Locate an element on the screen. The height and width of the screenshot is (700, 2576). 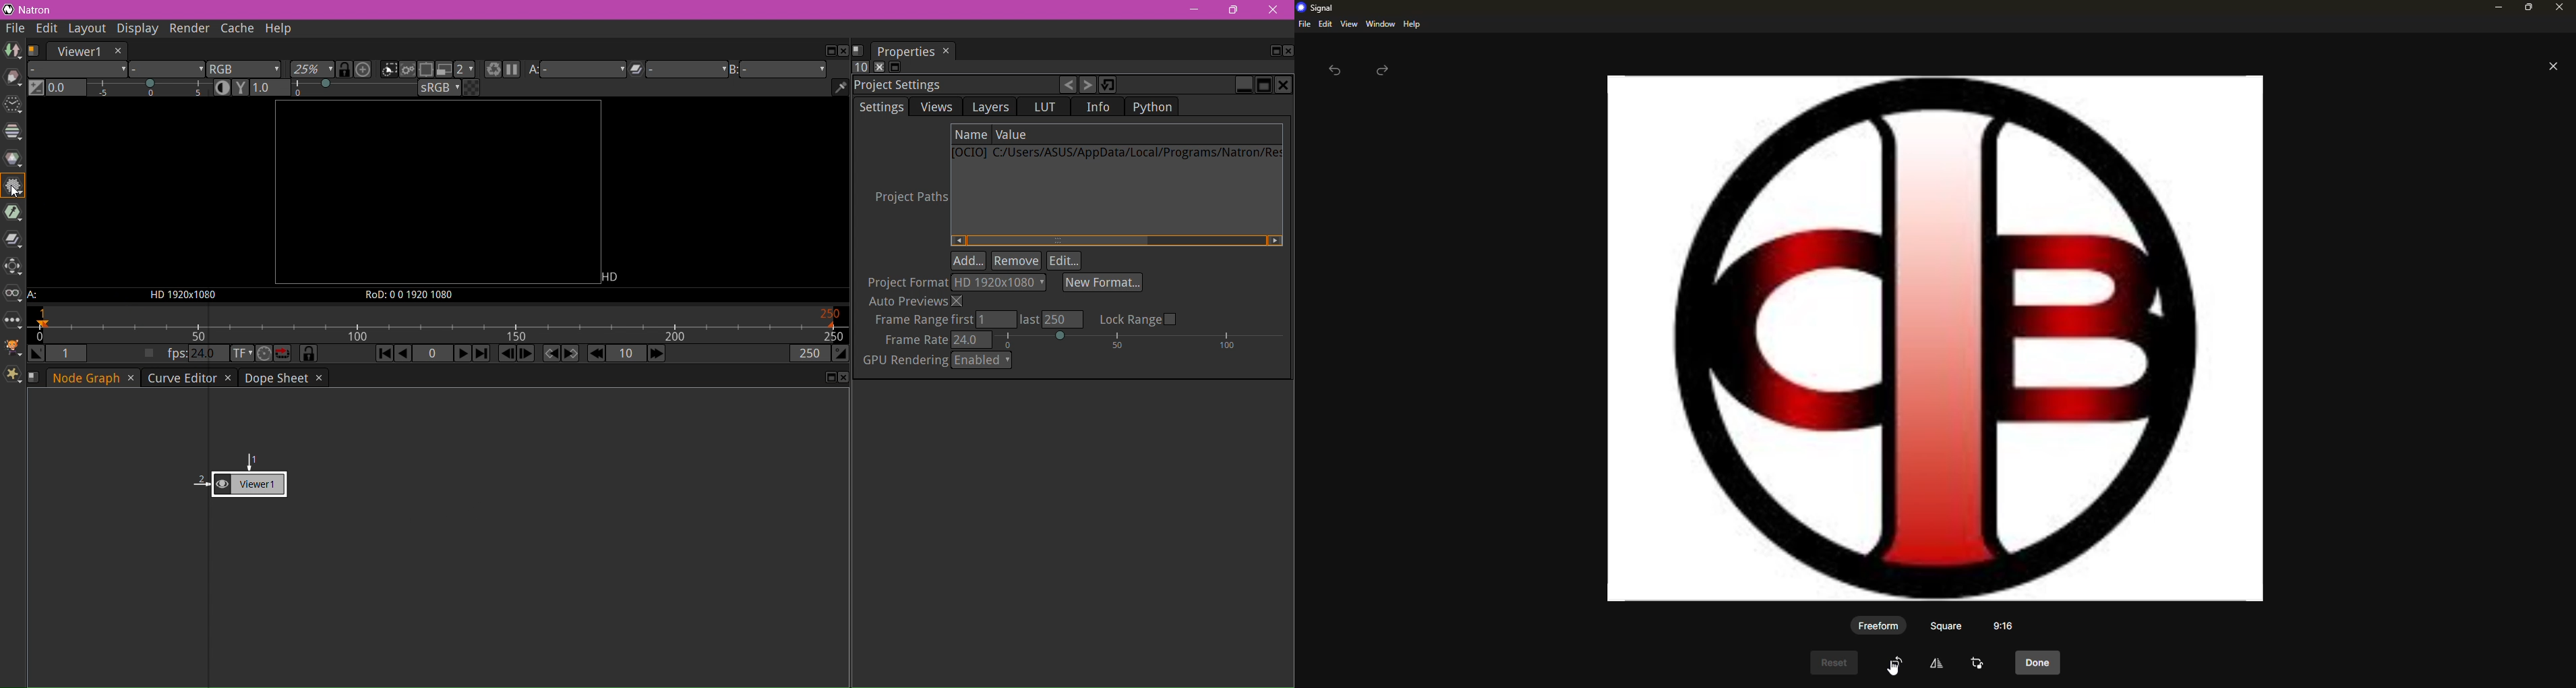
minimize is located at coordinates (2493, 7).